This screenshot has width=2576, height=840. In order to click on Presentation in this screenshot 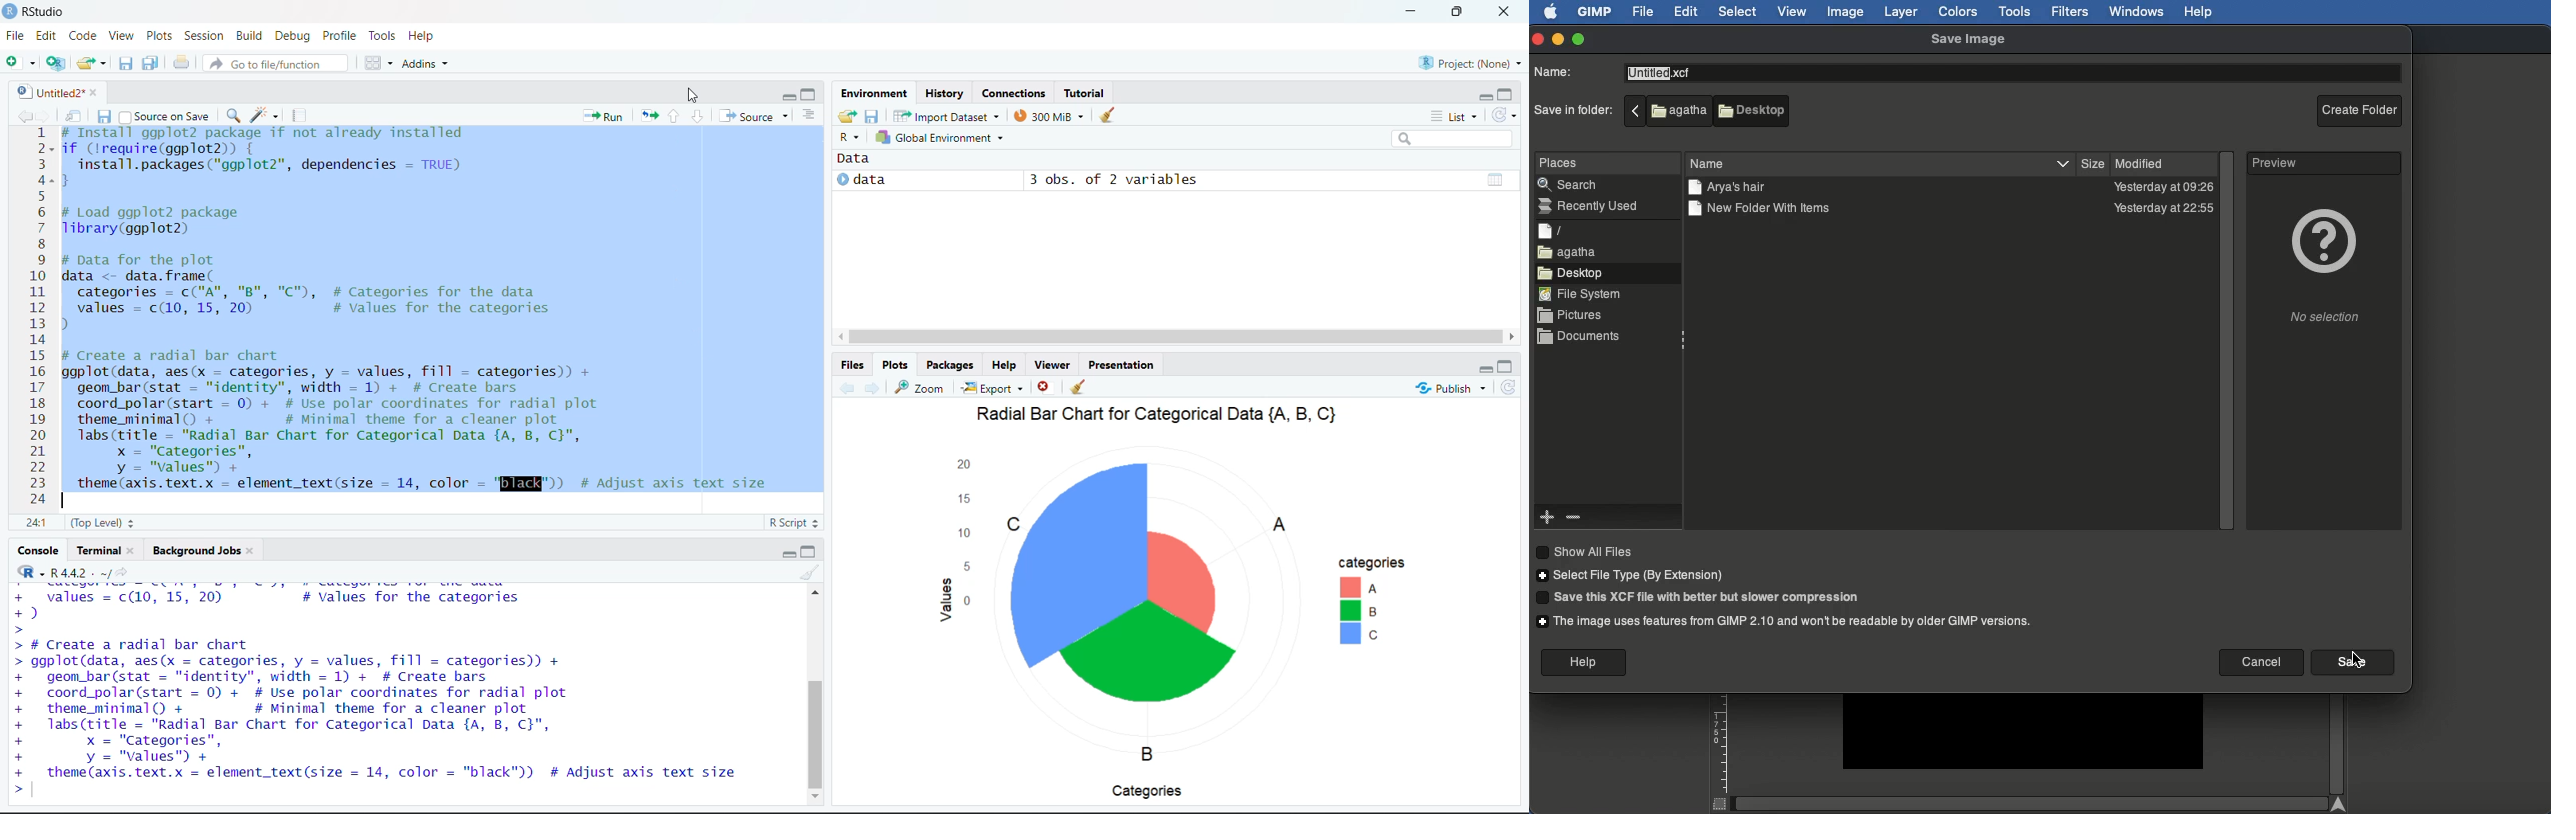, I will do `click(1125, 366)`.